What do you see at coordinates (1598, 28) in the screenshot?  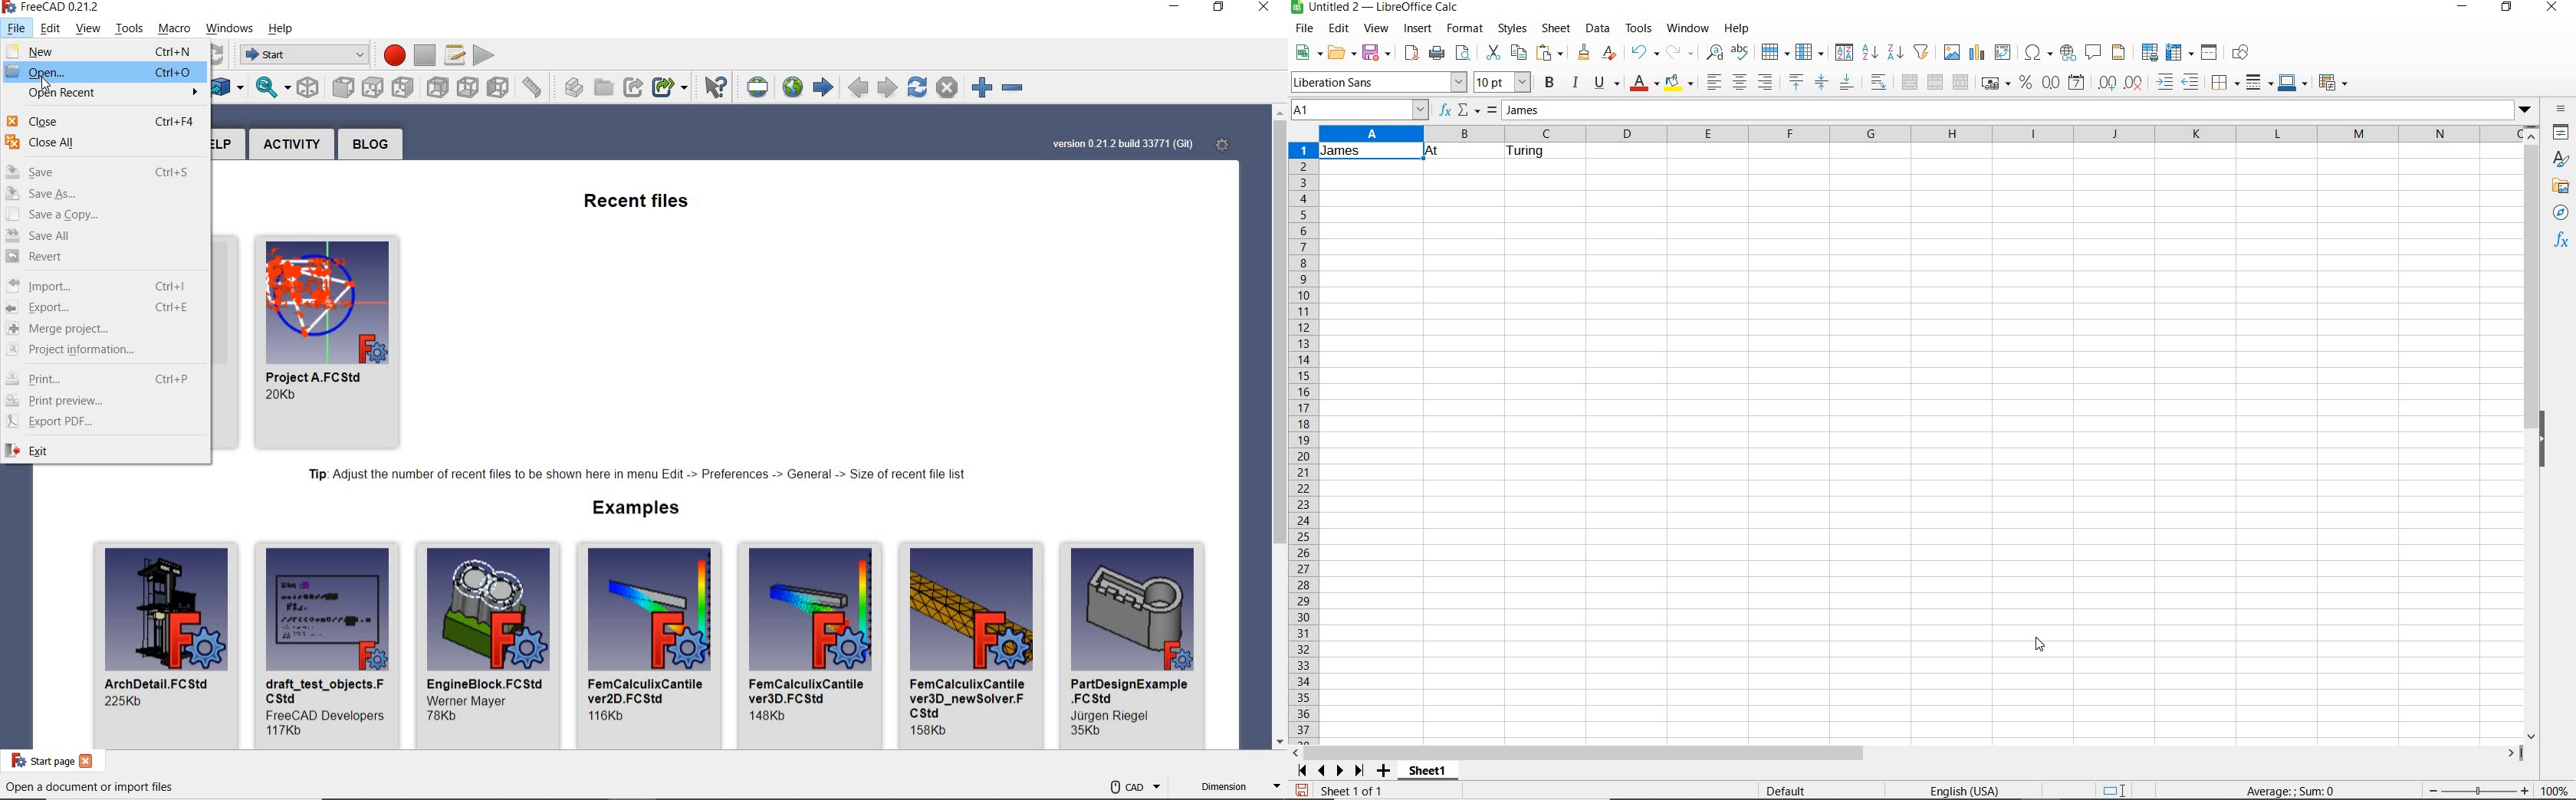 I see `data` at bounding box center [1598, 28].